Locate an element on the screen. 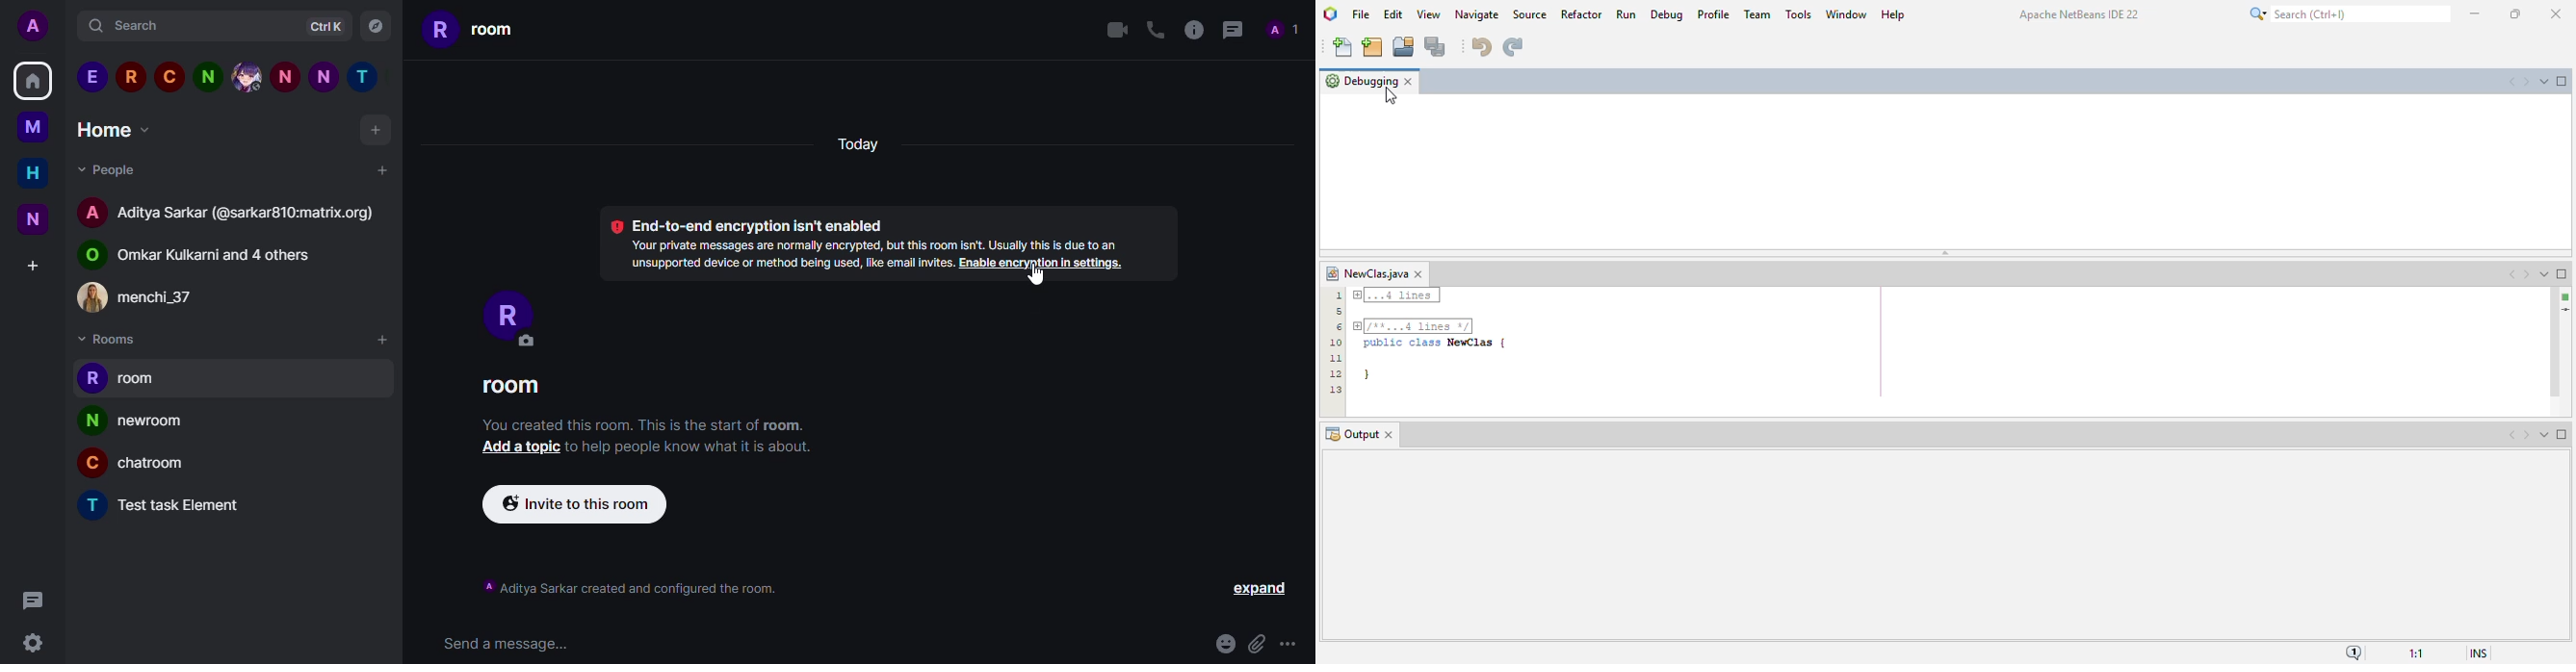 This screenshot has width=2576, height=672. sed message is located at coordinates (510, 644).